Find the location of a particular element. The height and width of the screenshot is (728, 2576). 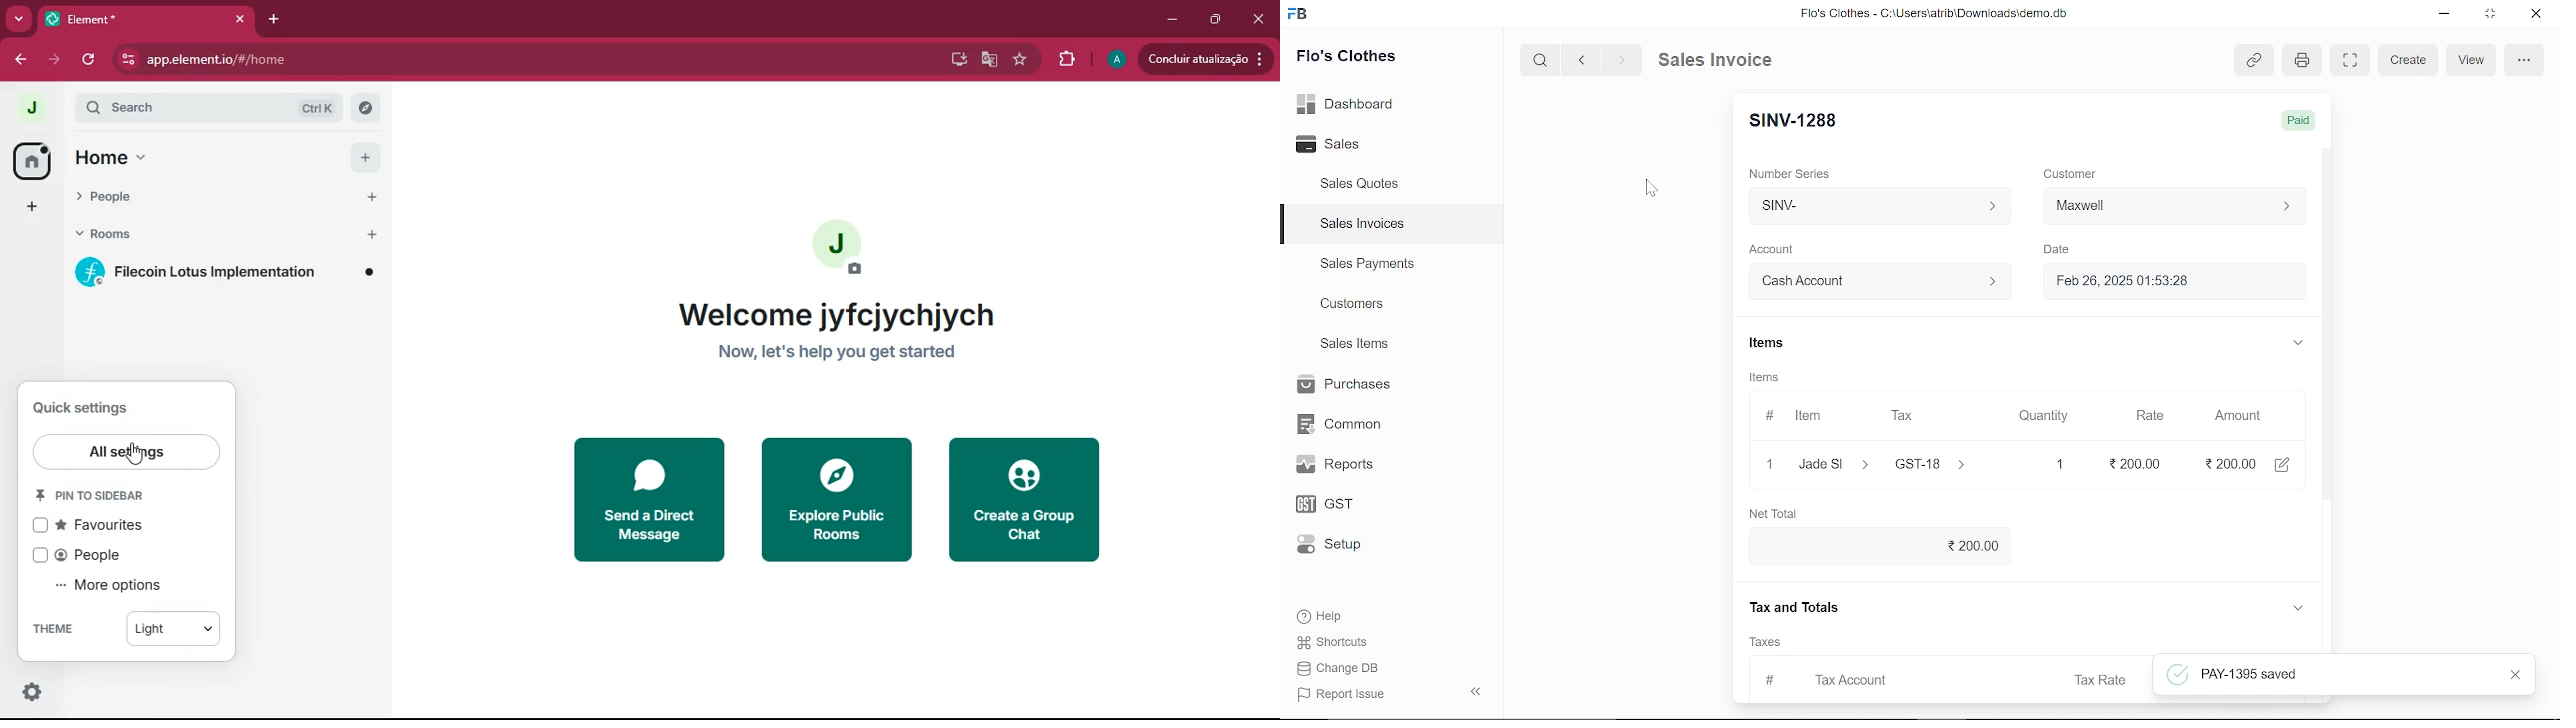

View is located at coordinates (2471, 60).